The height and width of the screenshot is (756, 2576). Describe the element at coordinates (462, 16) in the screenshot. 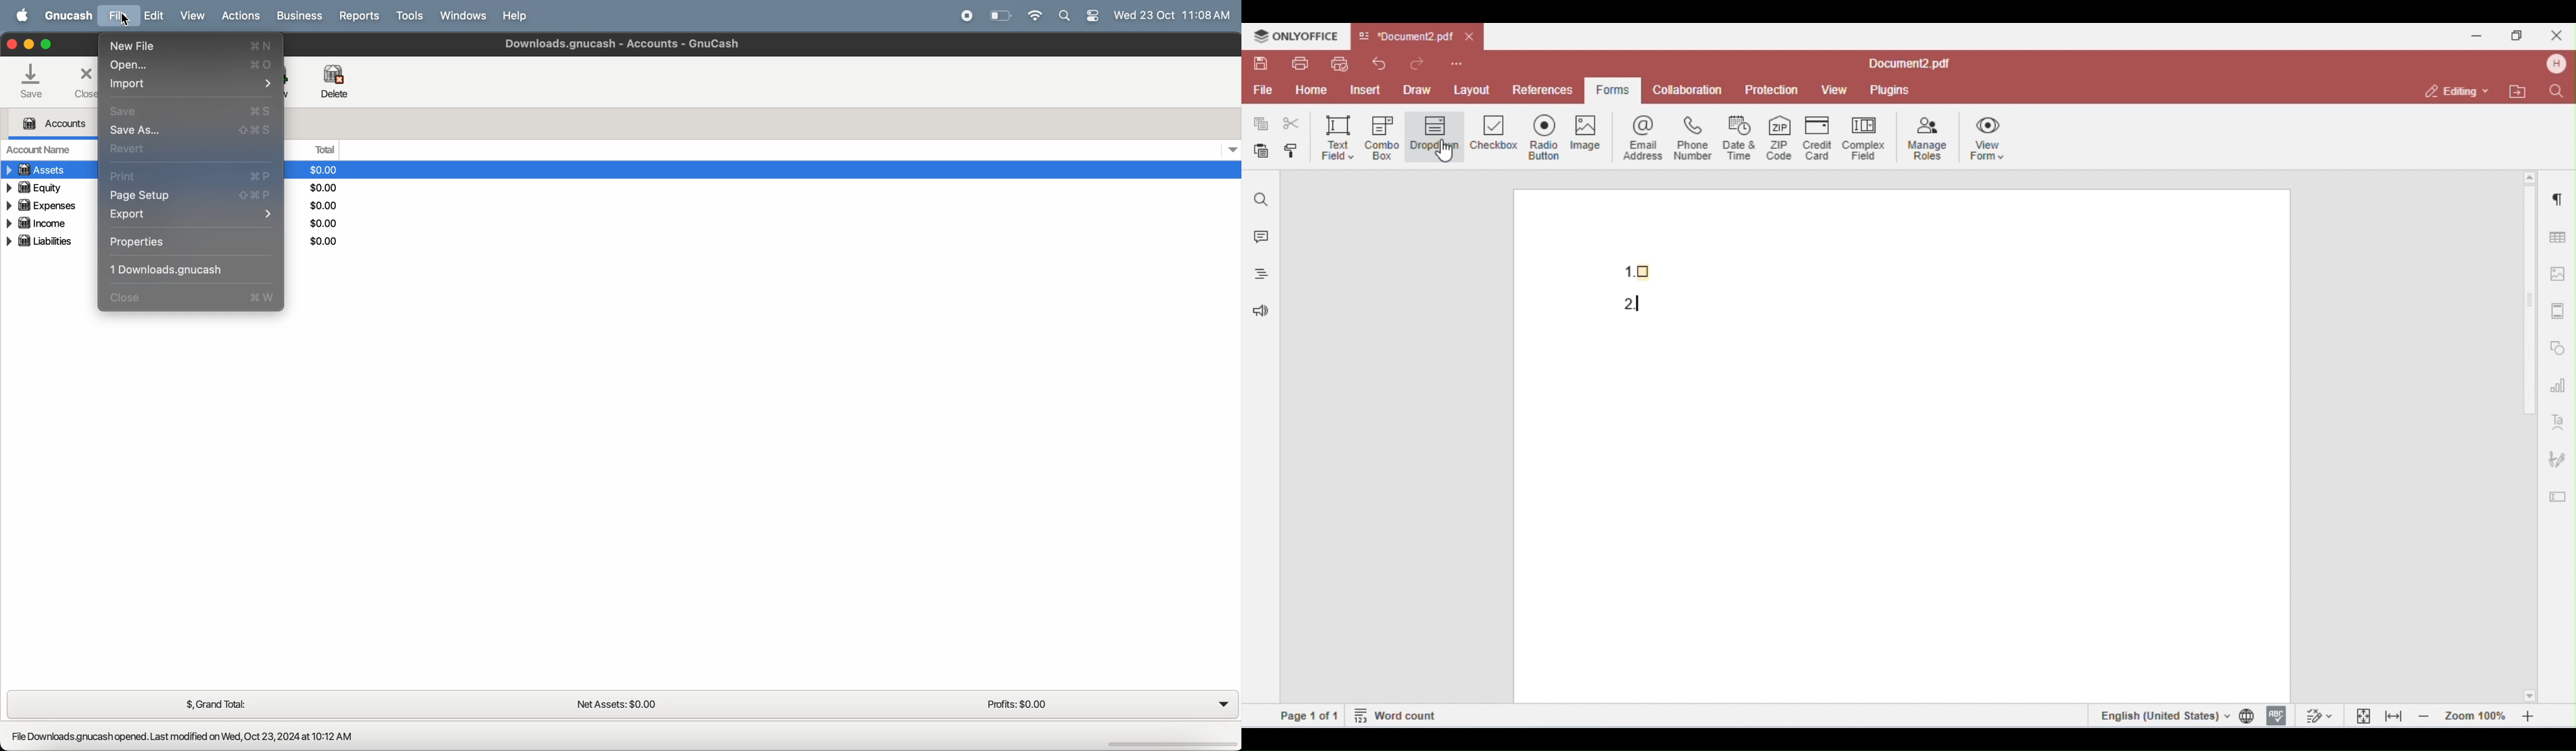

I see `windows` at that location.